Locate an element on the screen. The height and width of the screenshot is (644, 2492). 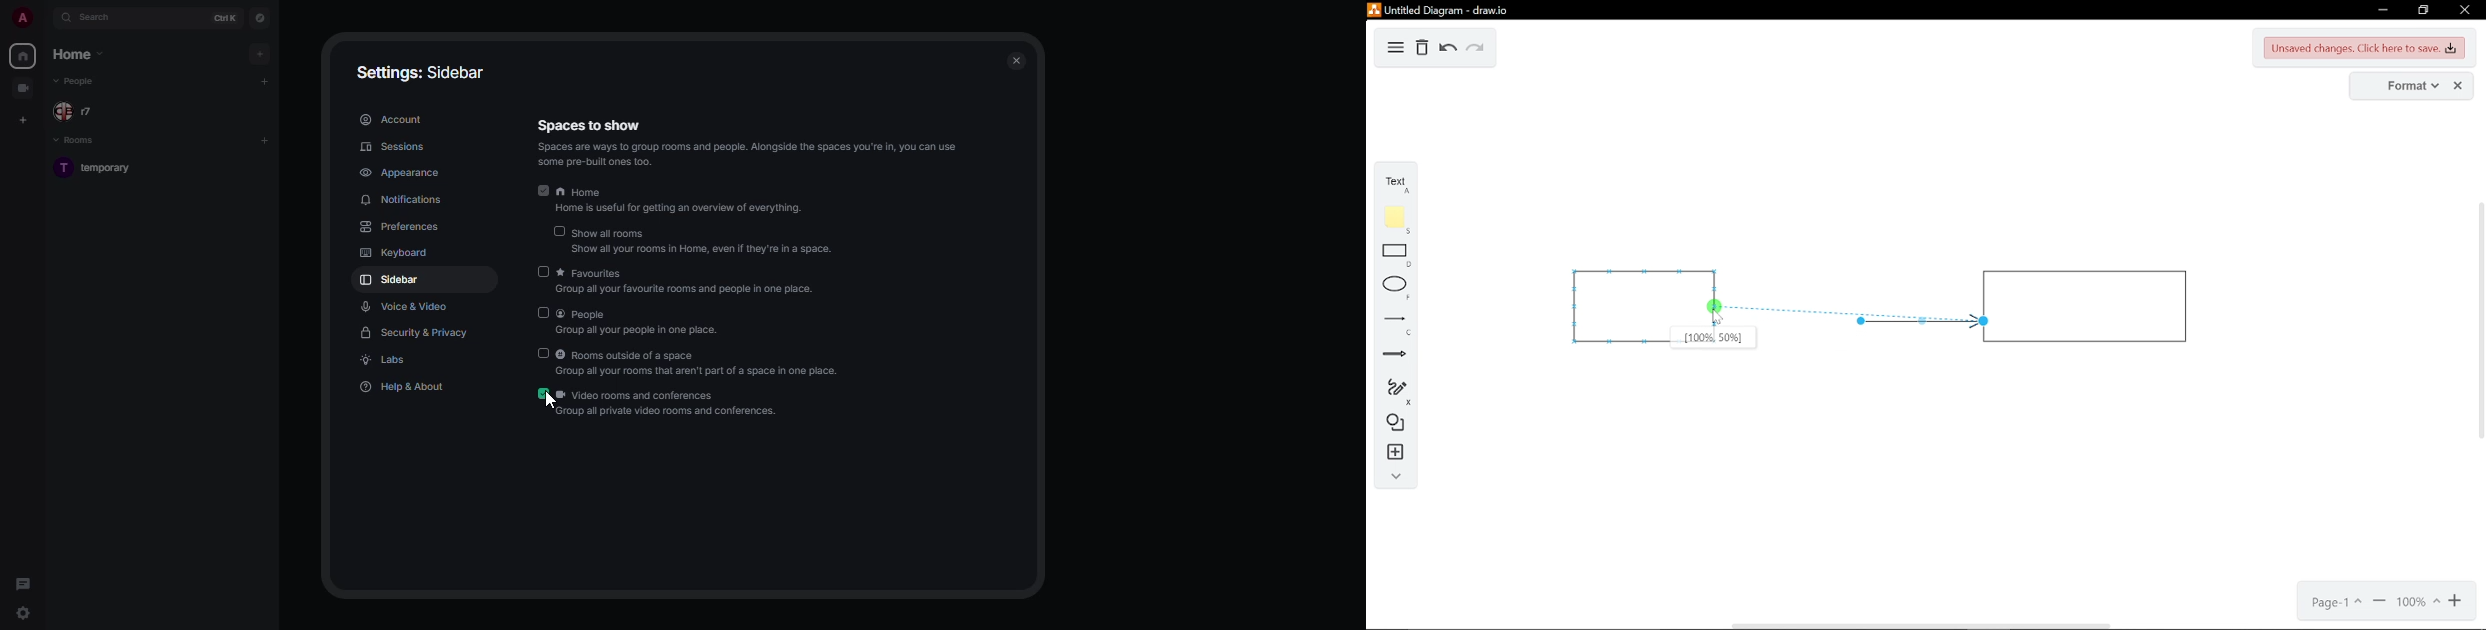
restore down is located at coordinates (2424, 10).